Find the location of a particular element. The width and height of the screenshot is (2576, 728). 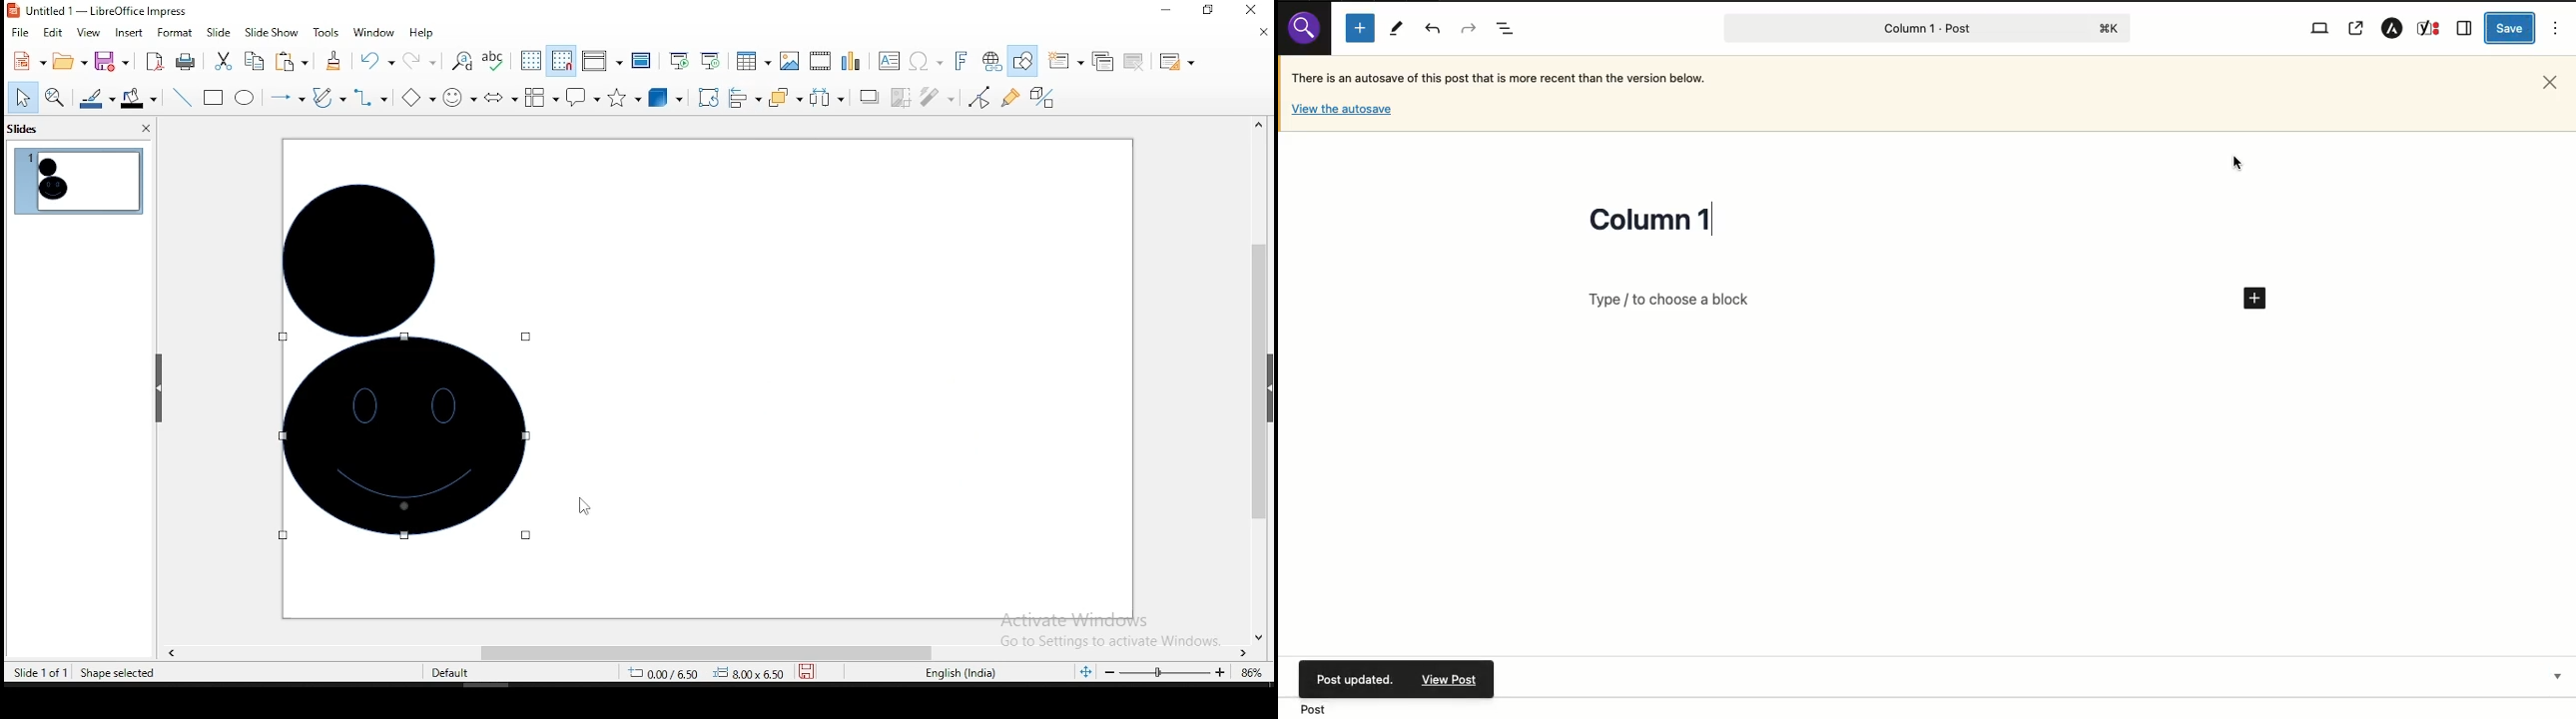

symbol shapes is located at coordinates (457, 97).